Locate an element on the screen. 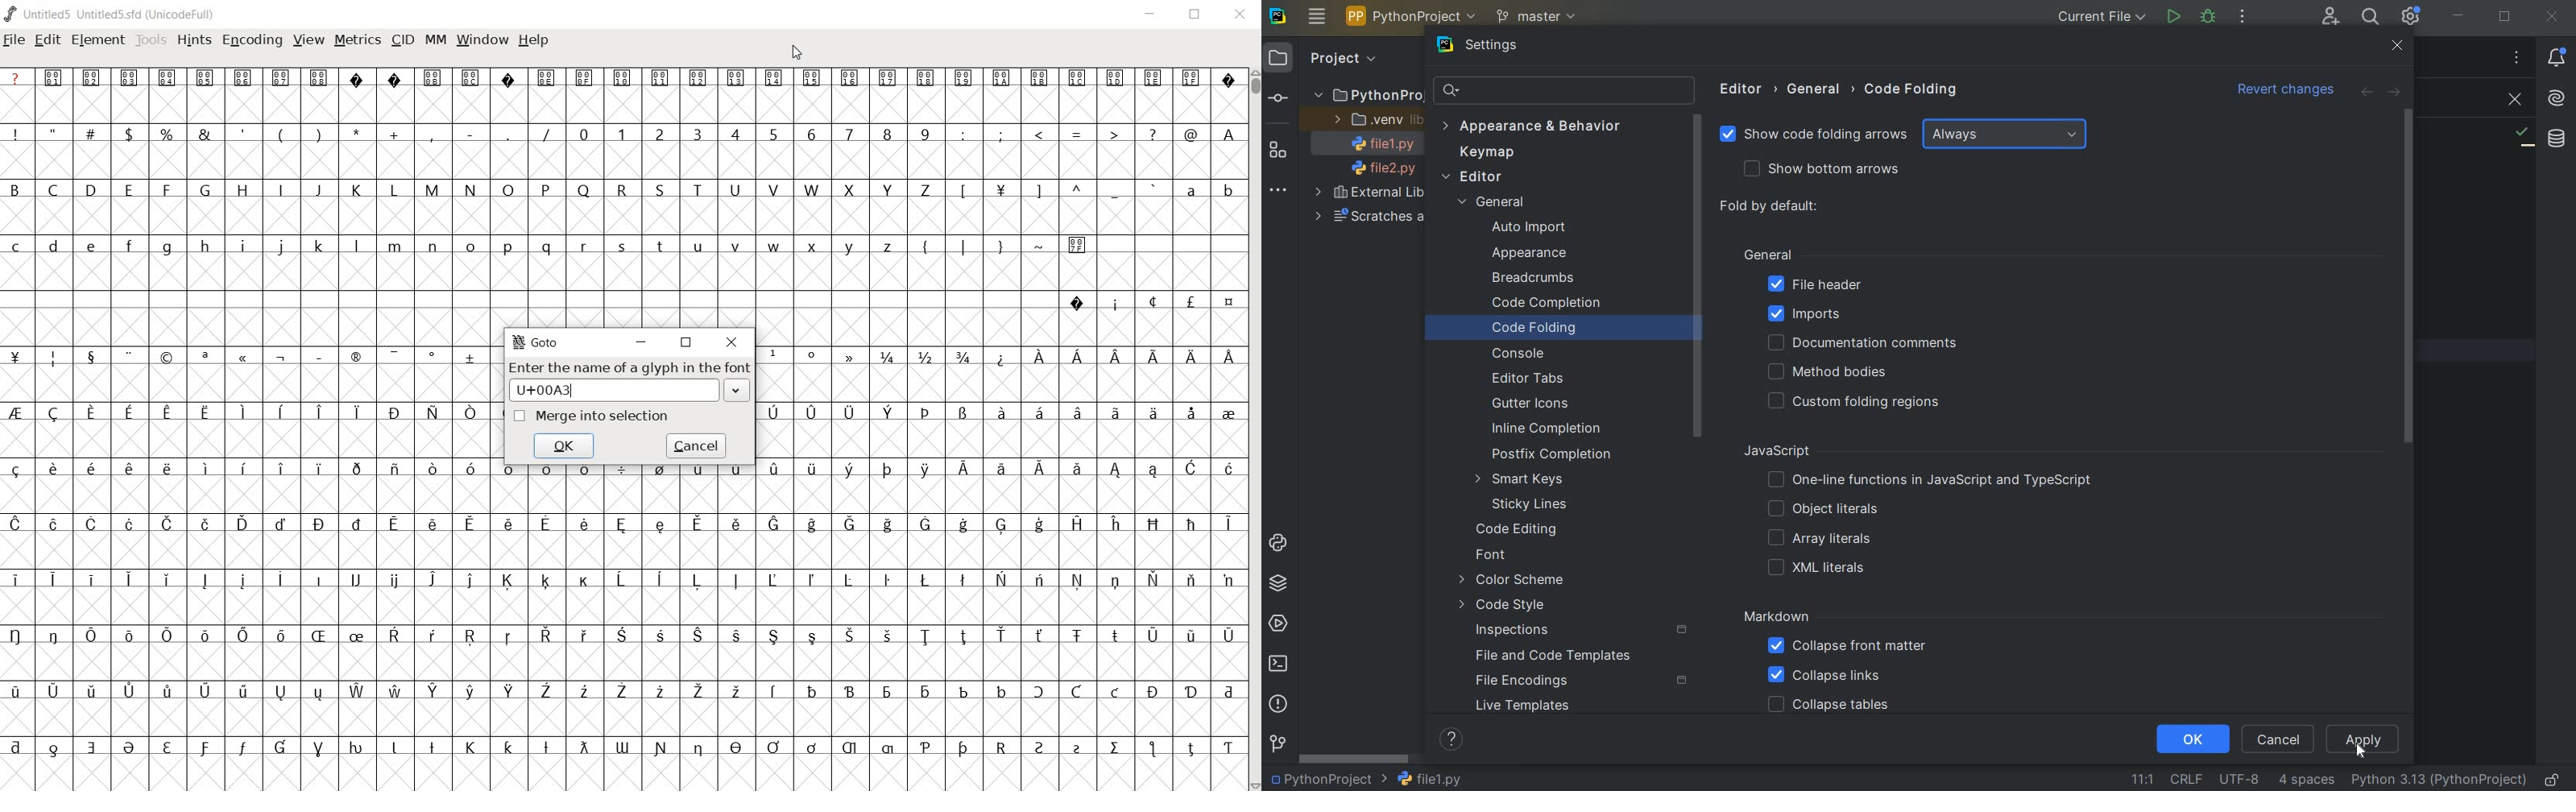 The height and width of the screenshot is (812, 2576). % is located at coordinates (168, 134).